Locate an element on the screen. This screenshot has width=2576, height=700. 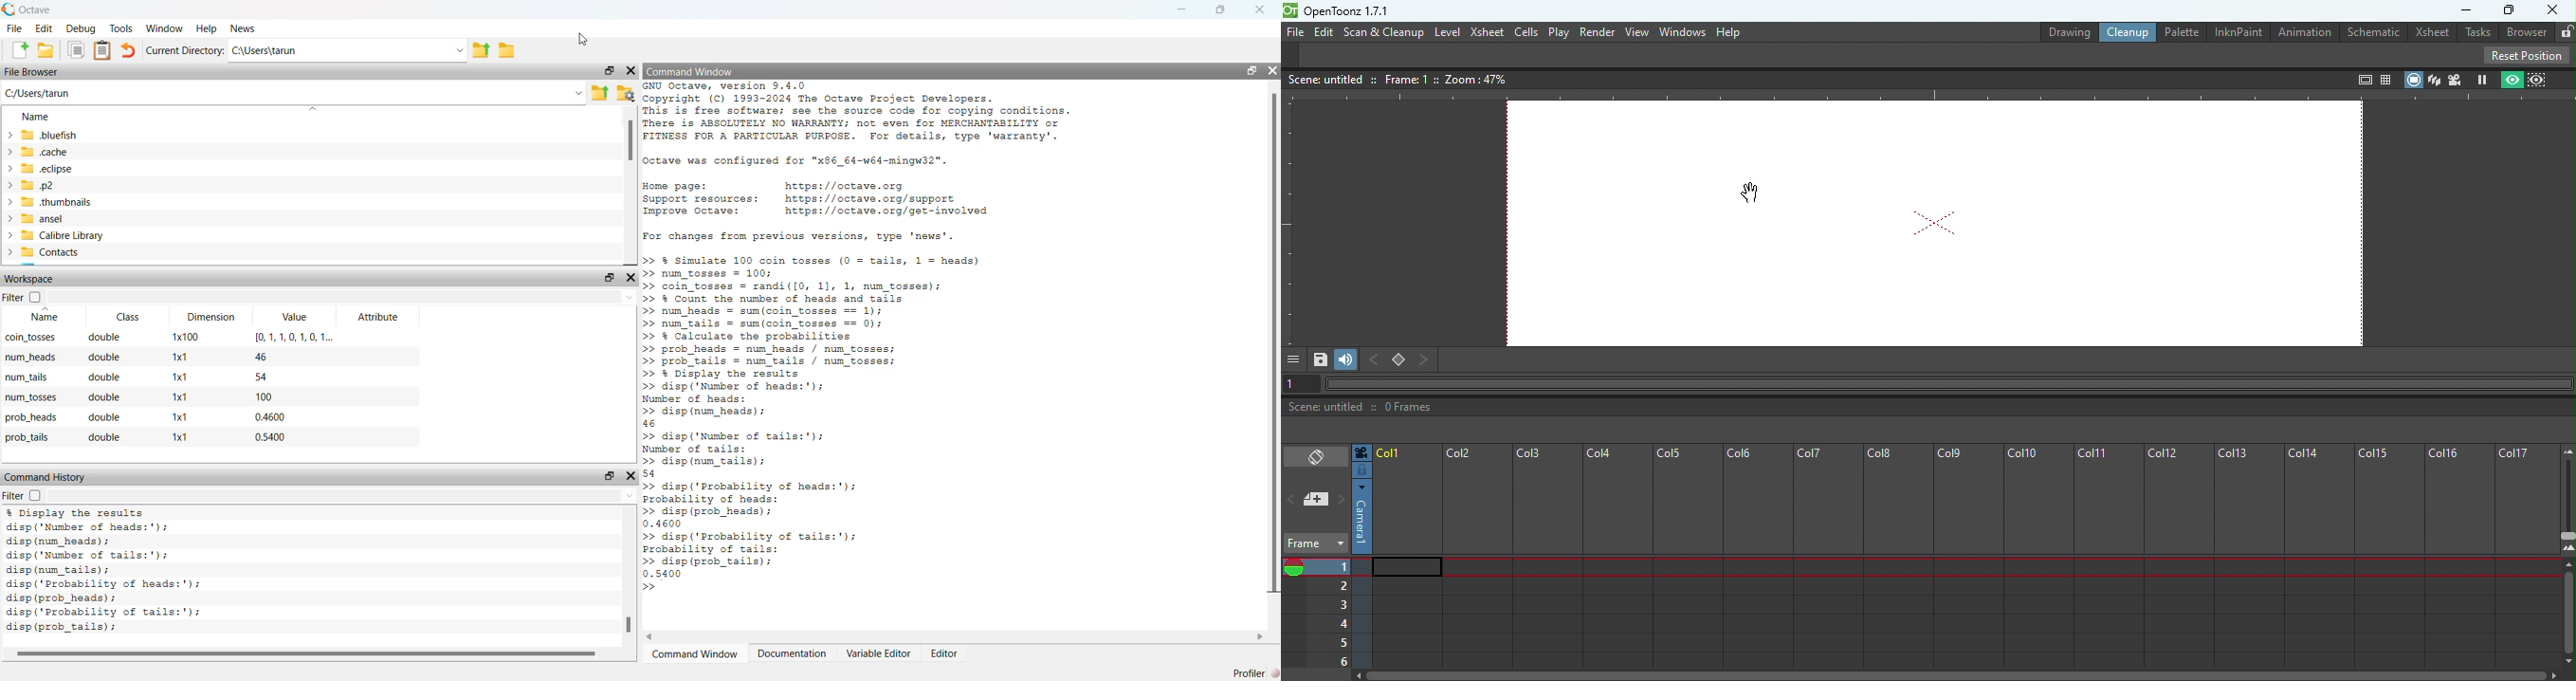
scroll right is located at coordinates (1261, 637).